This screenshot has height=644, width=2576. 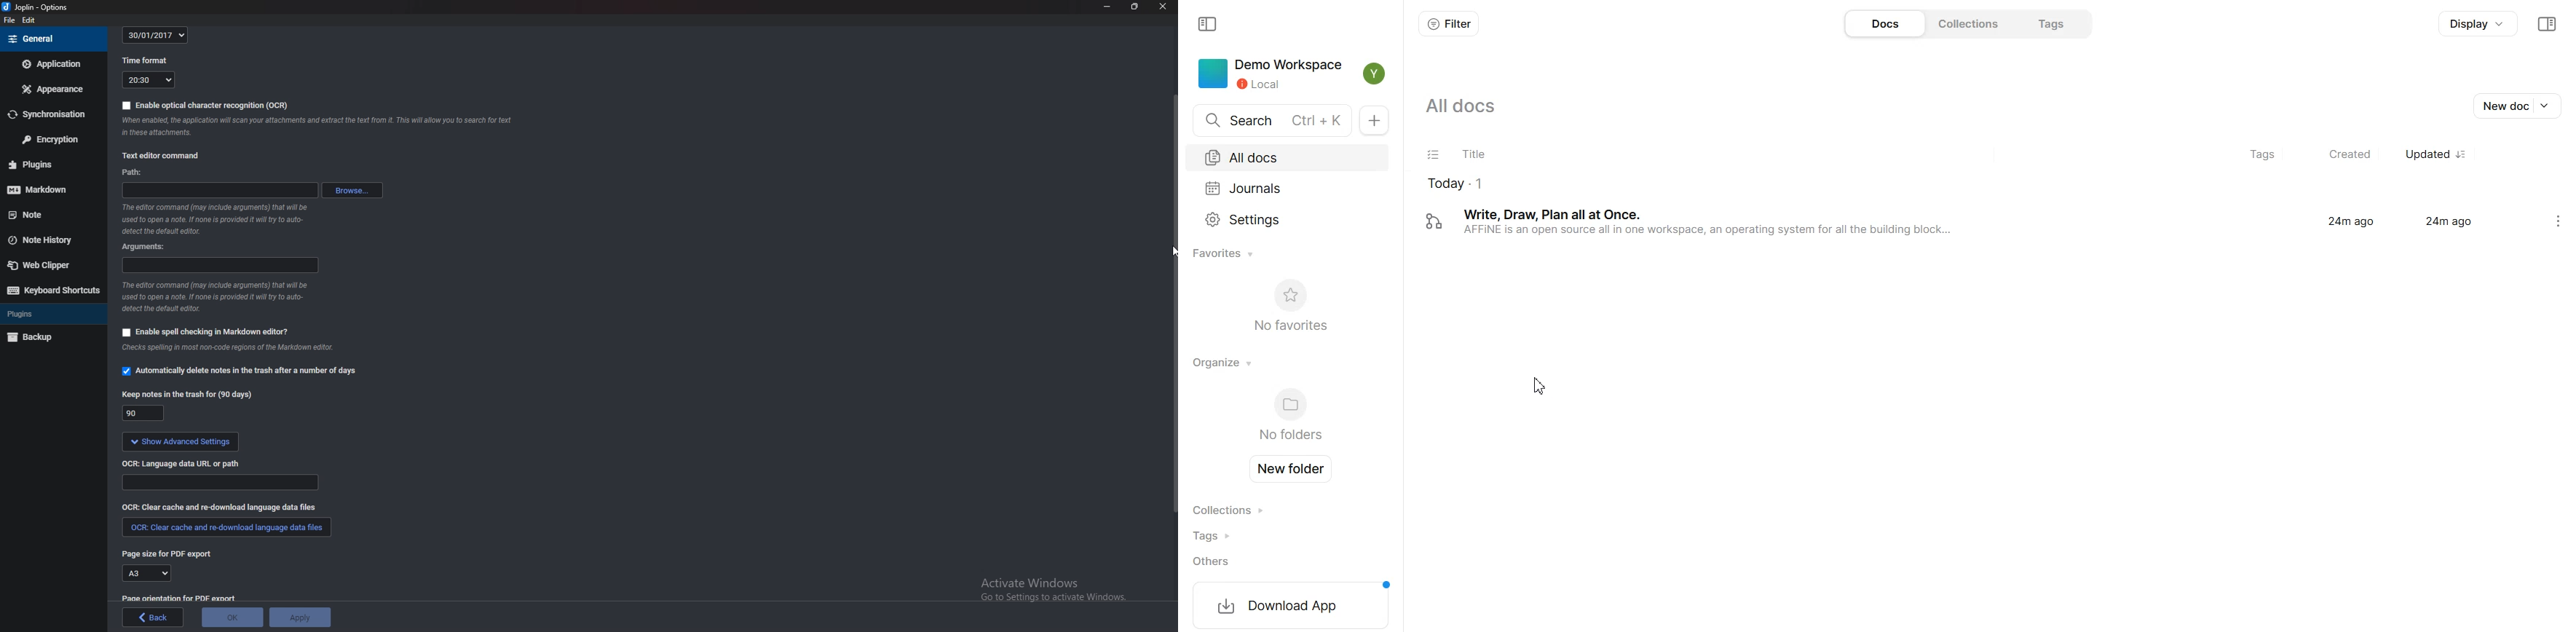 I want to click on path, so click(x=133, y=172).